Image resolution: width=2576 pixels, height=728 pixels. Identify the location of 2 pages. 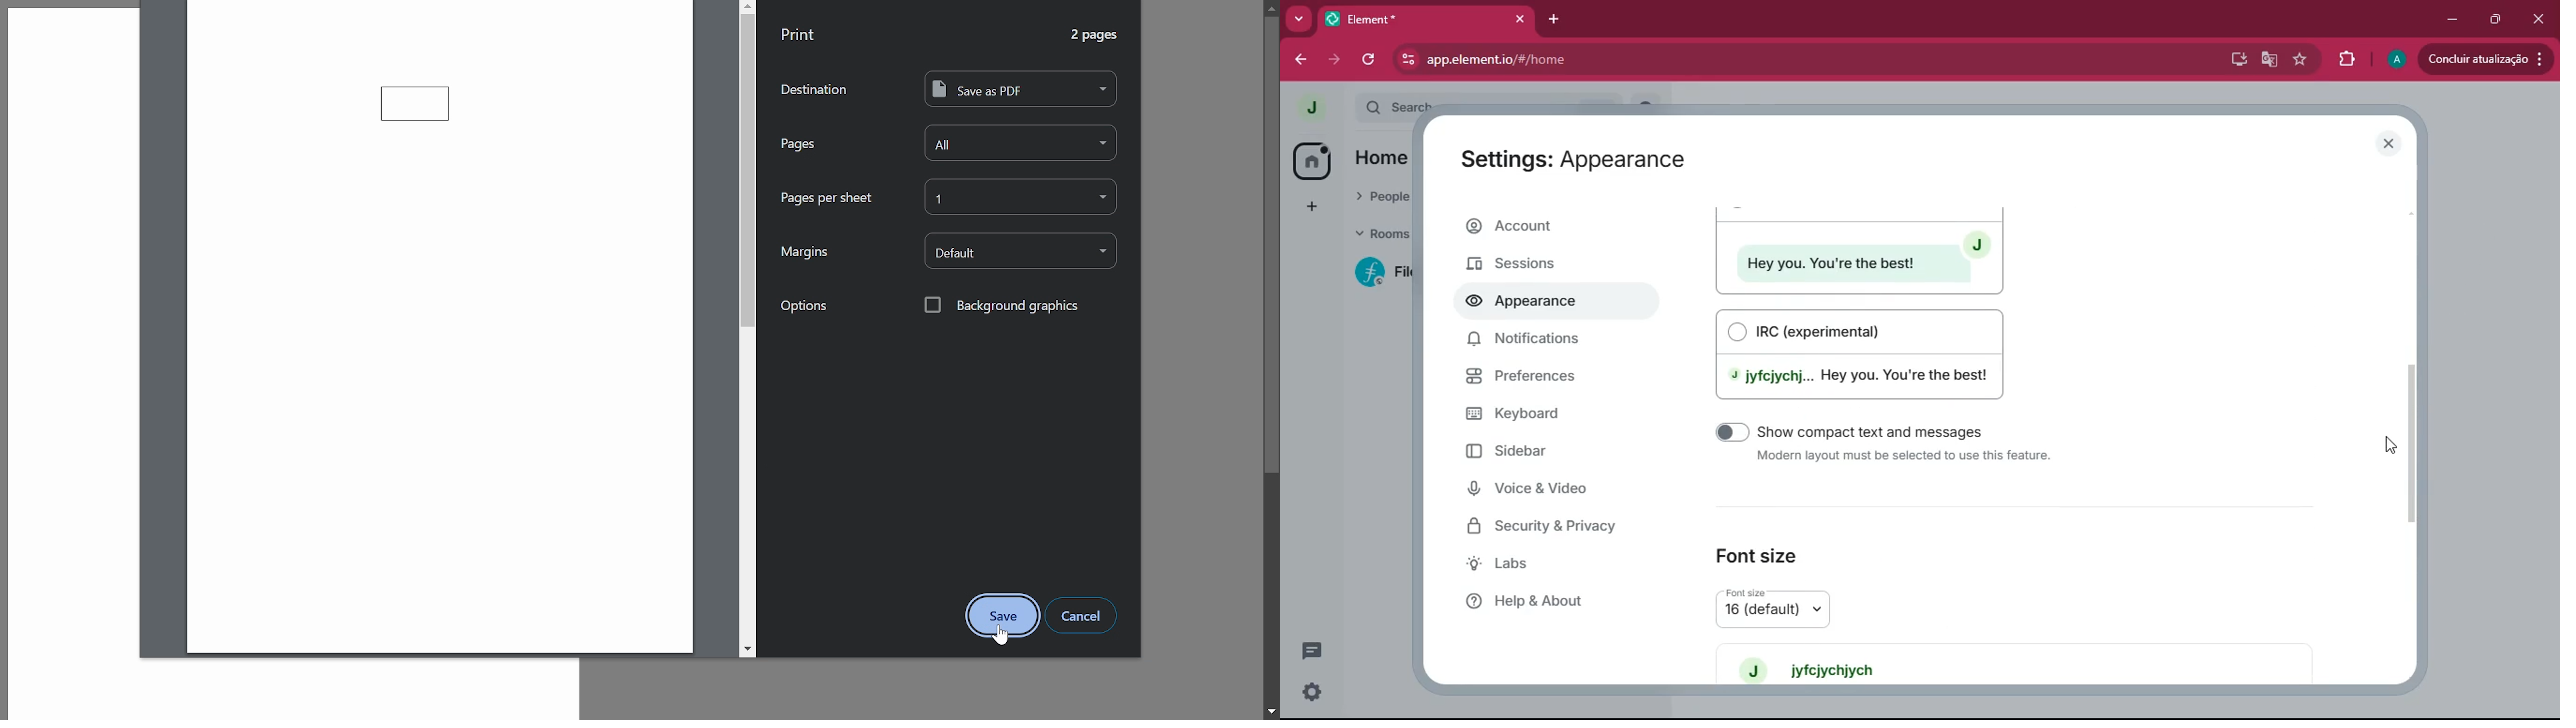
(1092, 31).